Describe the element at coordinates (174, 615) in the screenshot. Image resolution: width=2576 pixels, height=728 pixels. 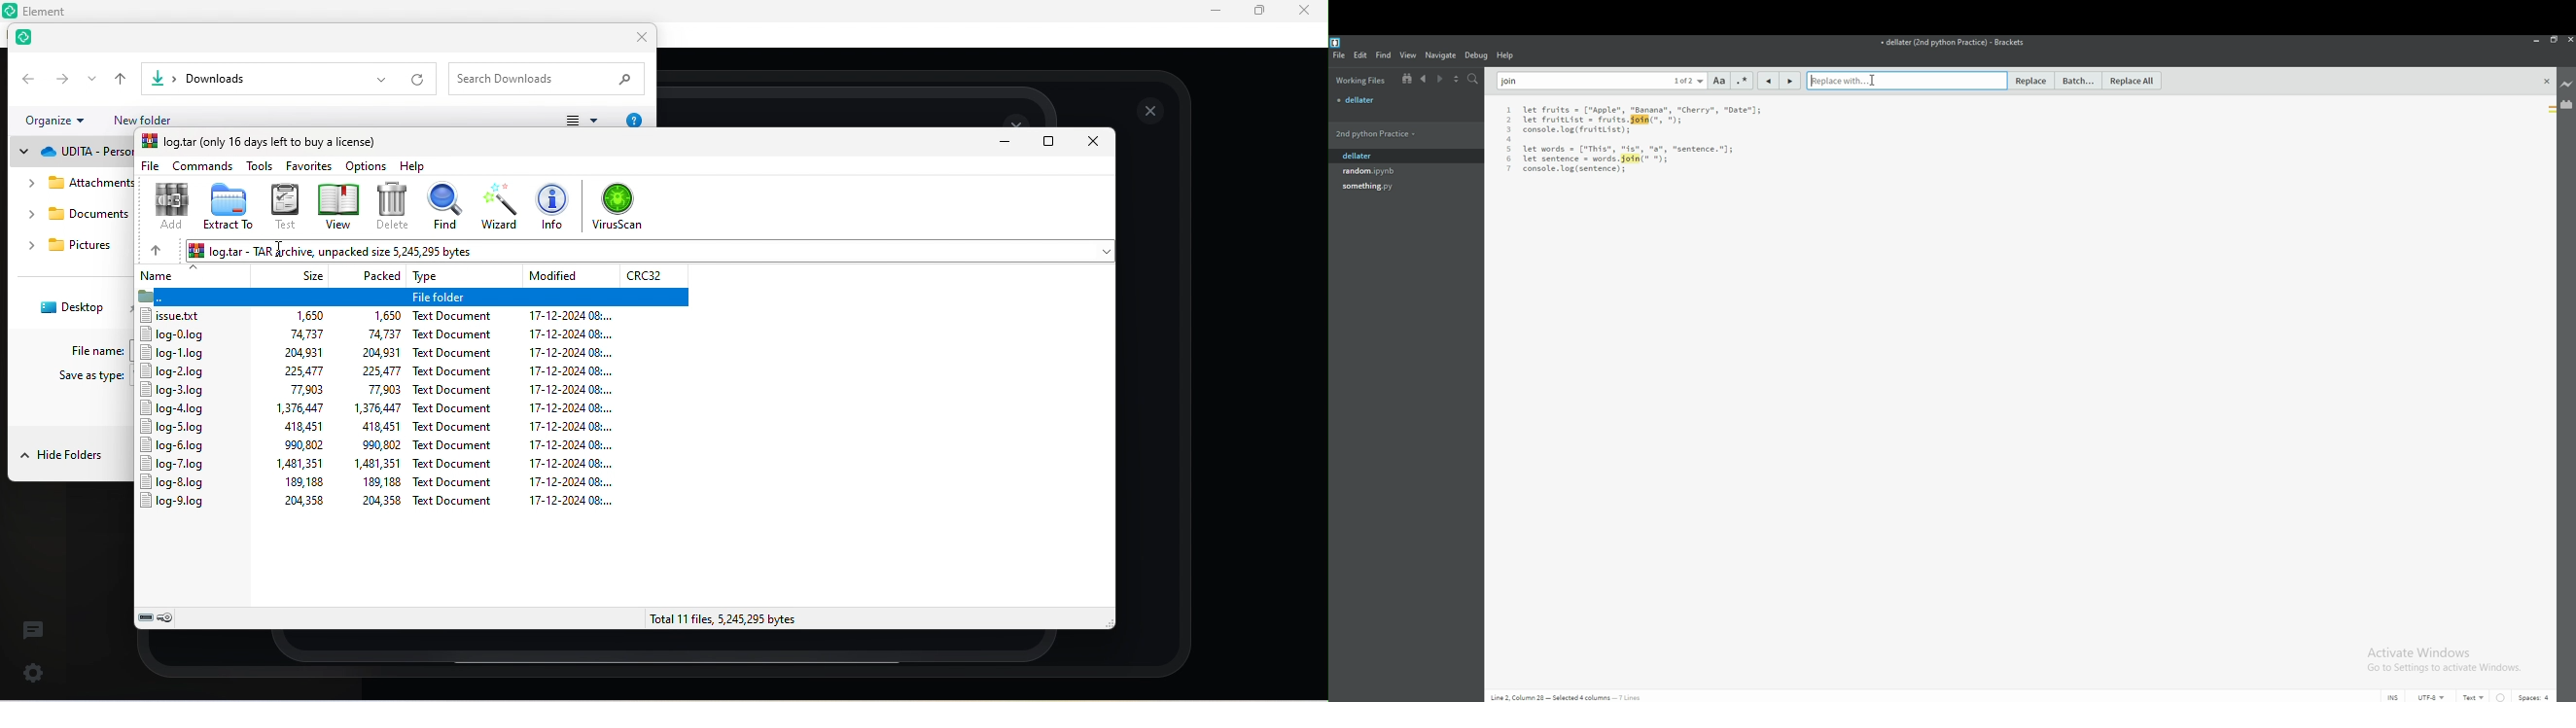
I see `password` at that location.